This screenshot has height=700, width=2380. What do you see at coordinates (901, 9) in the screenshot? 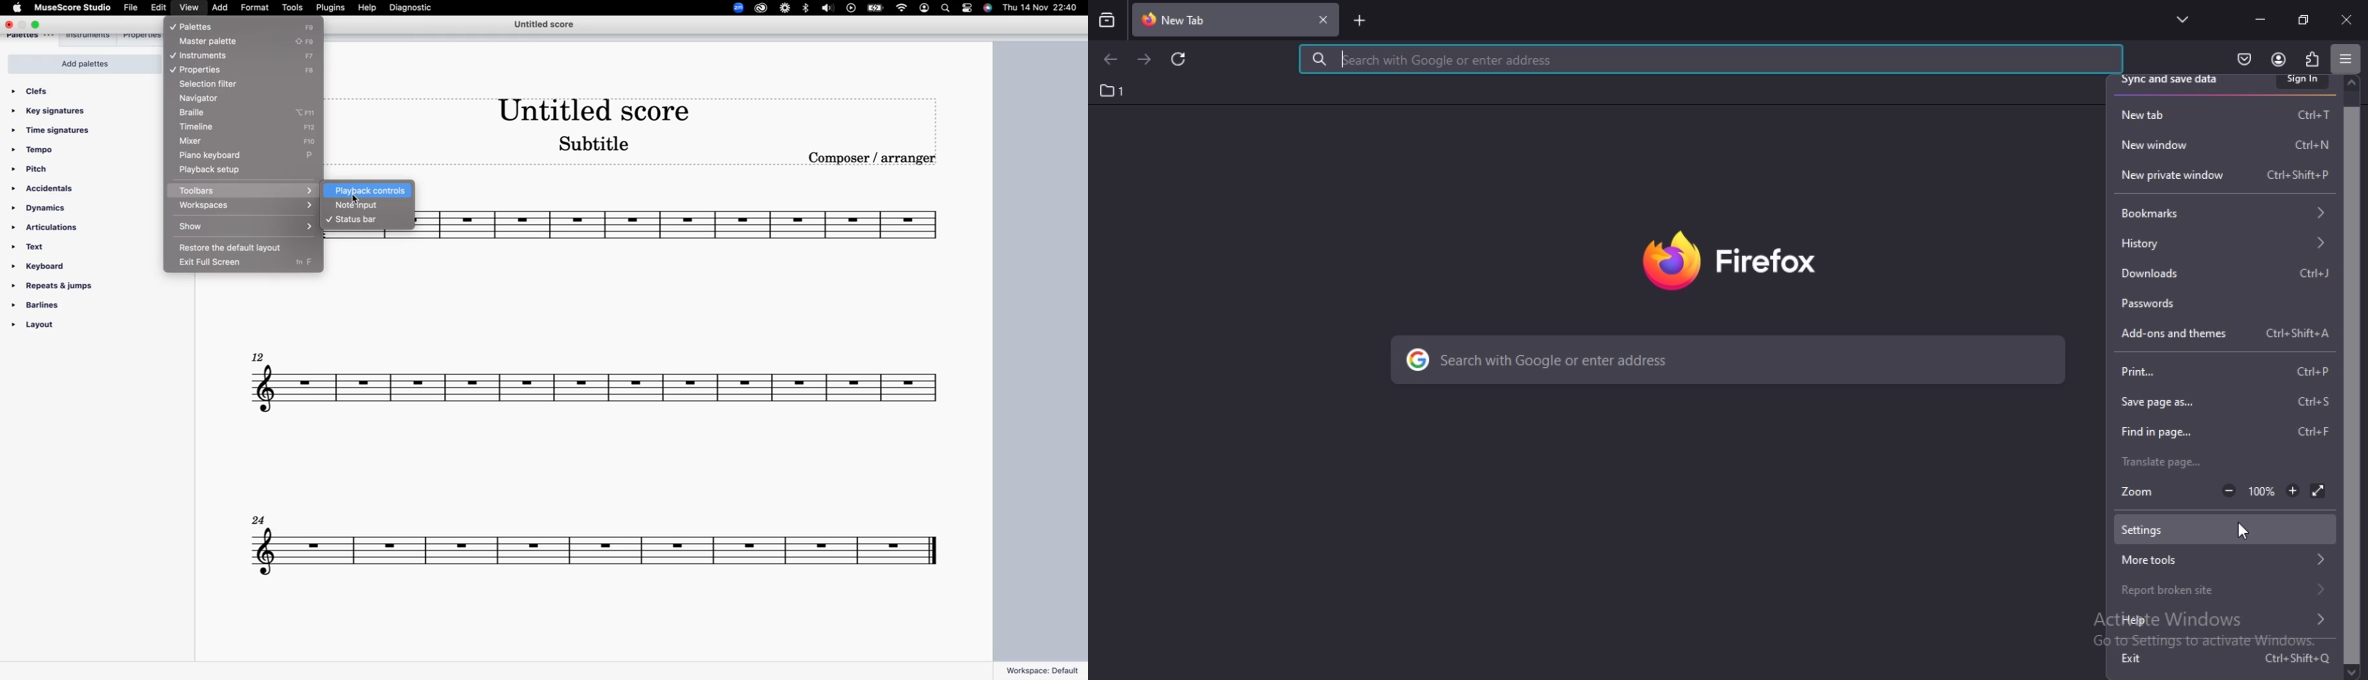
I see `wifi` at bounding box center [901, 9].